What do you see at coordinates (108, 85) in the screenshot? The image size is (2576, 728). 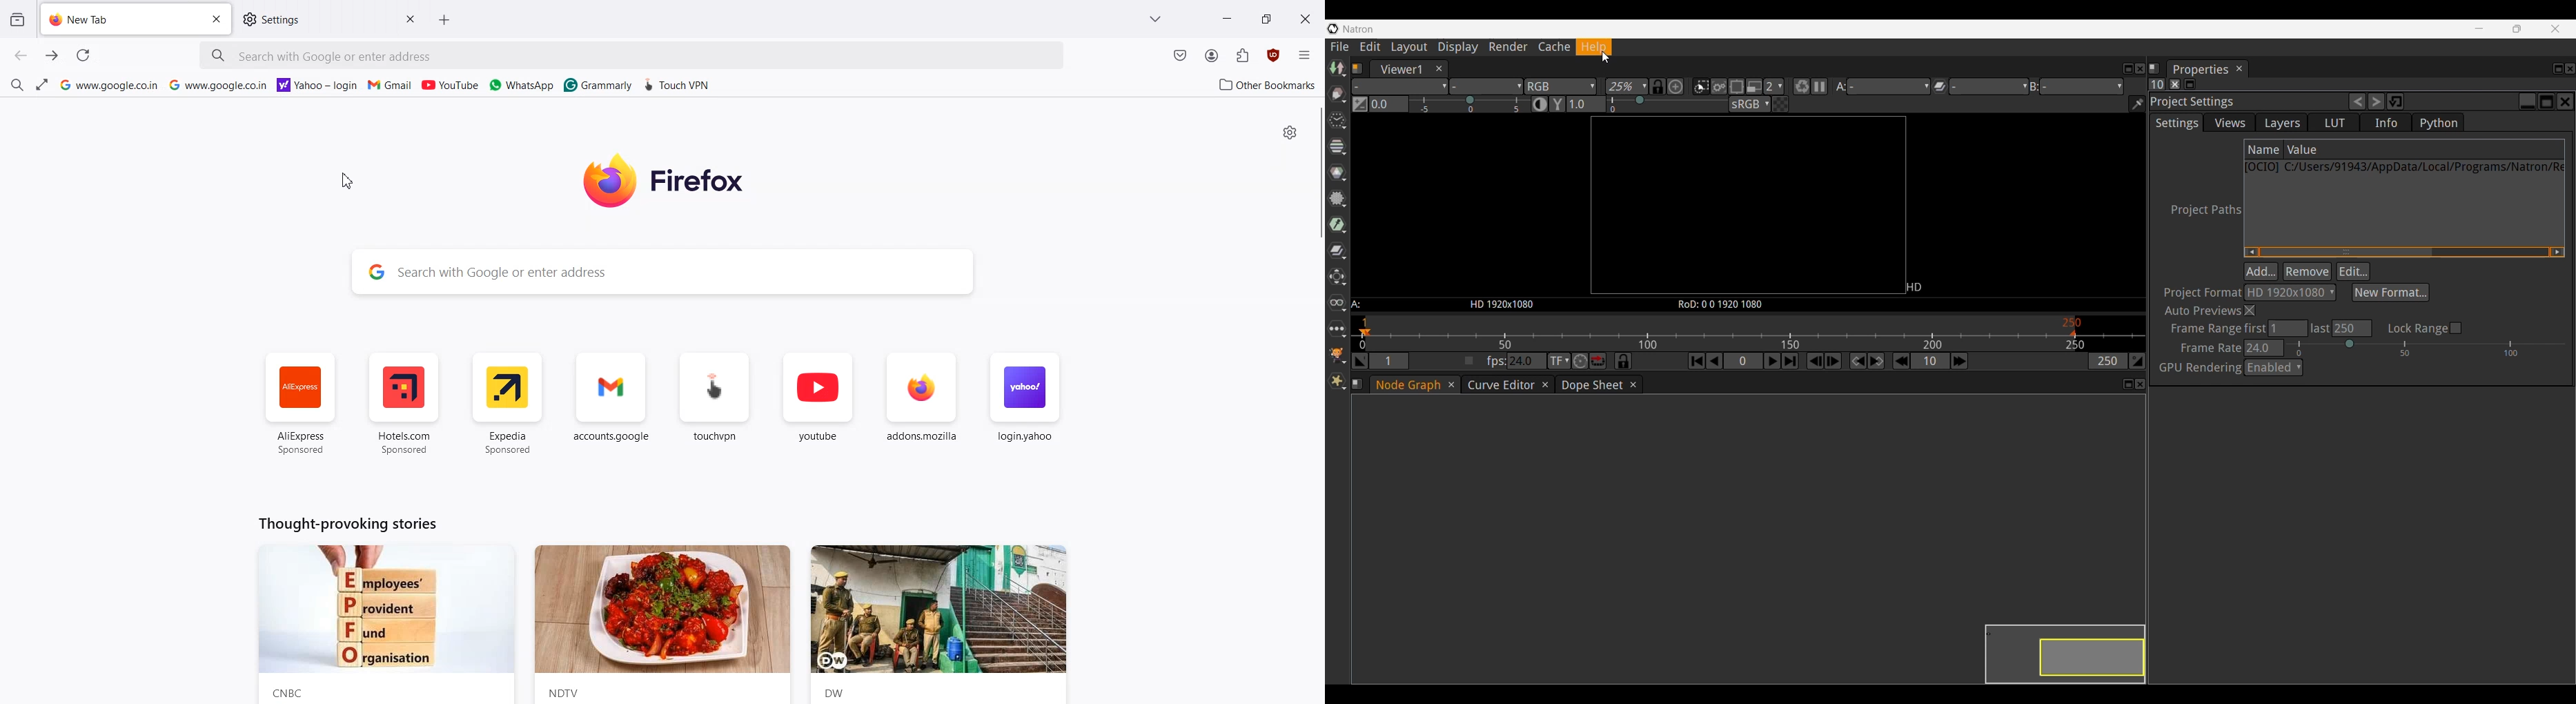 I see `Google Bookmark` at bounding box center [108, 85].